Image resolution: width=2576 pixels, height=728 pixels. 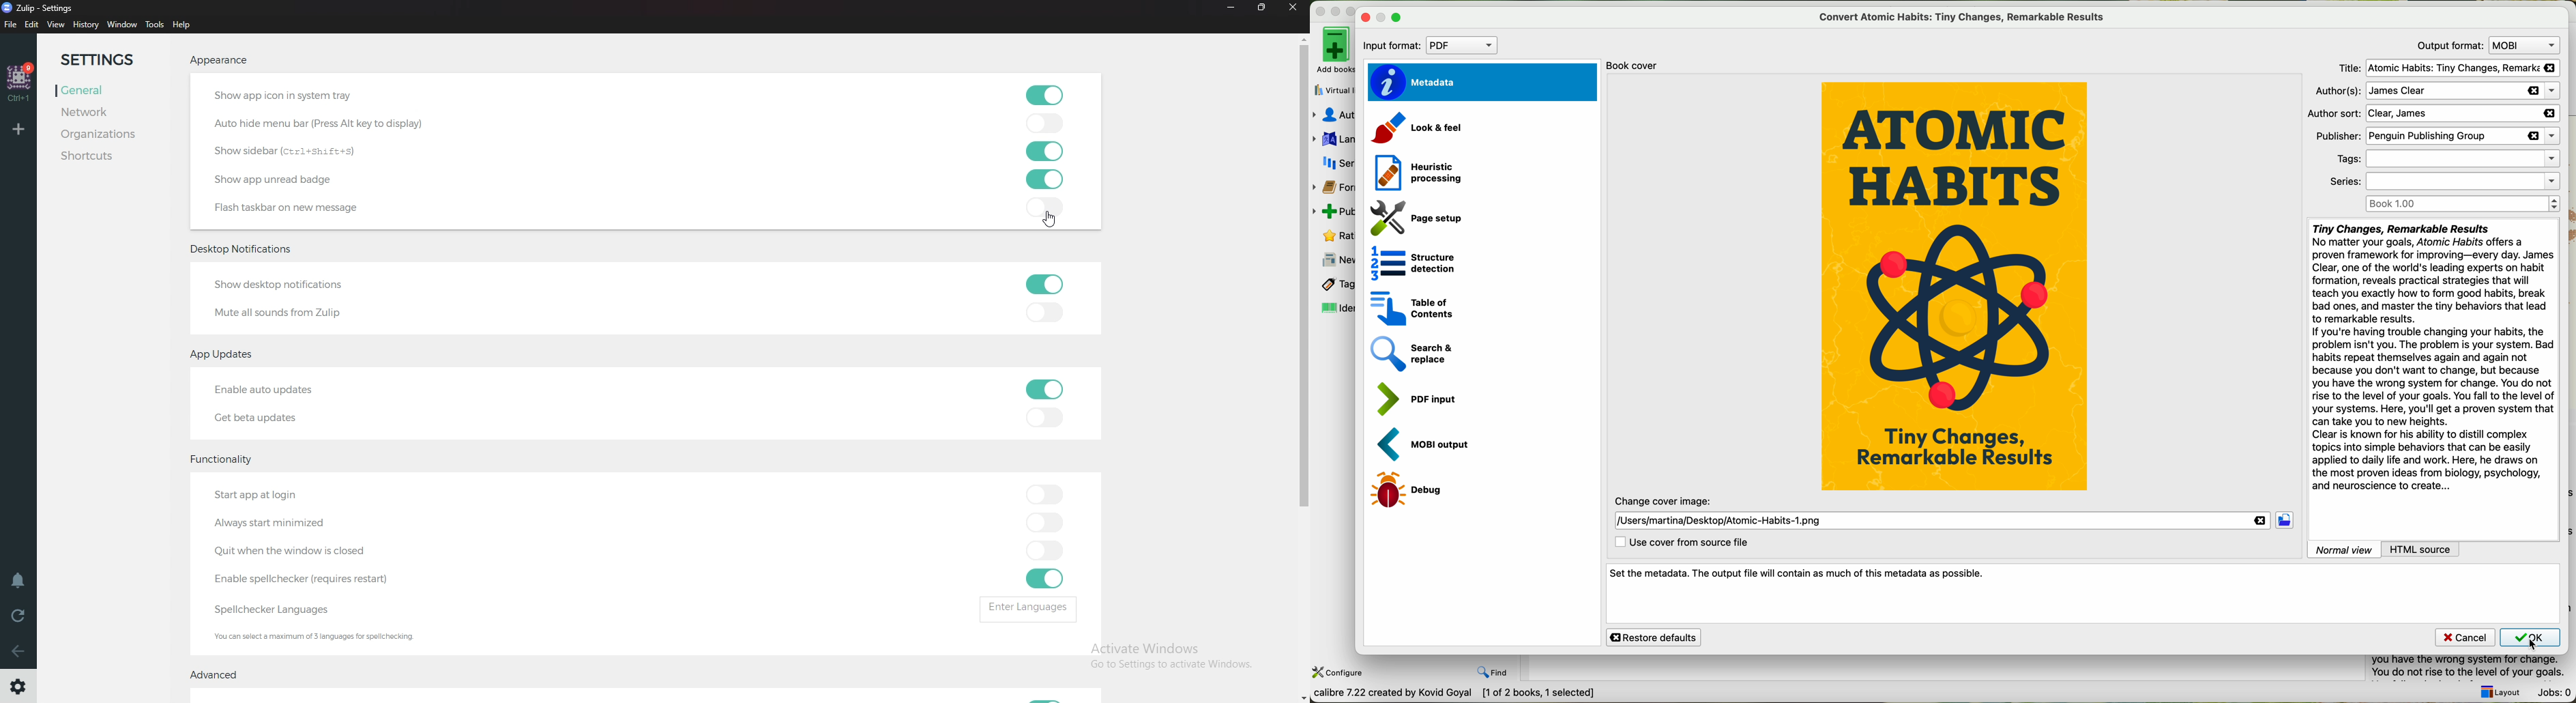 I want to click on HTML source, so click(x=2443, y=550).